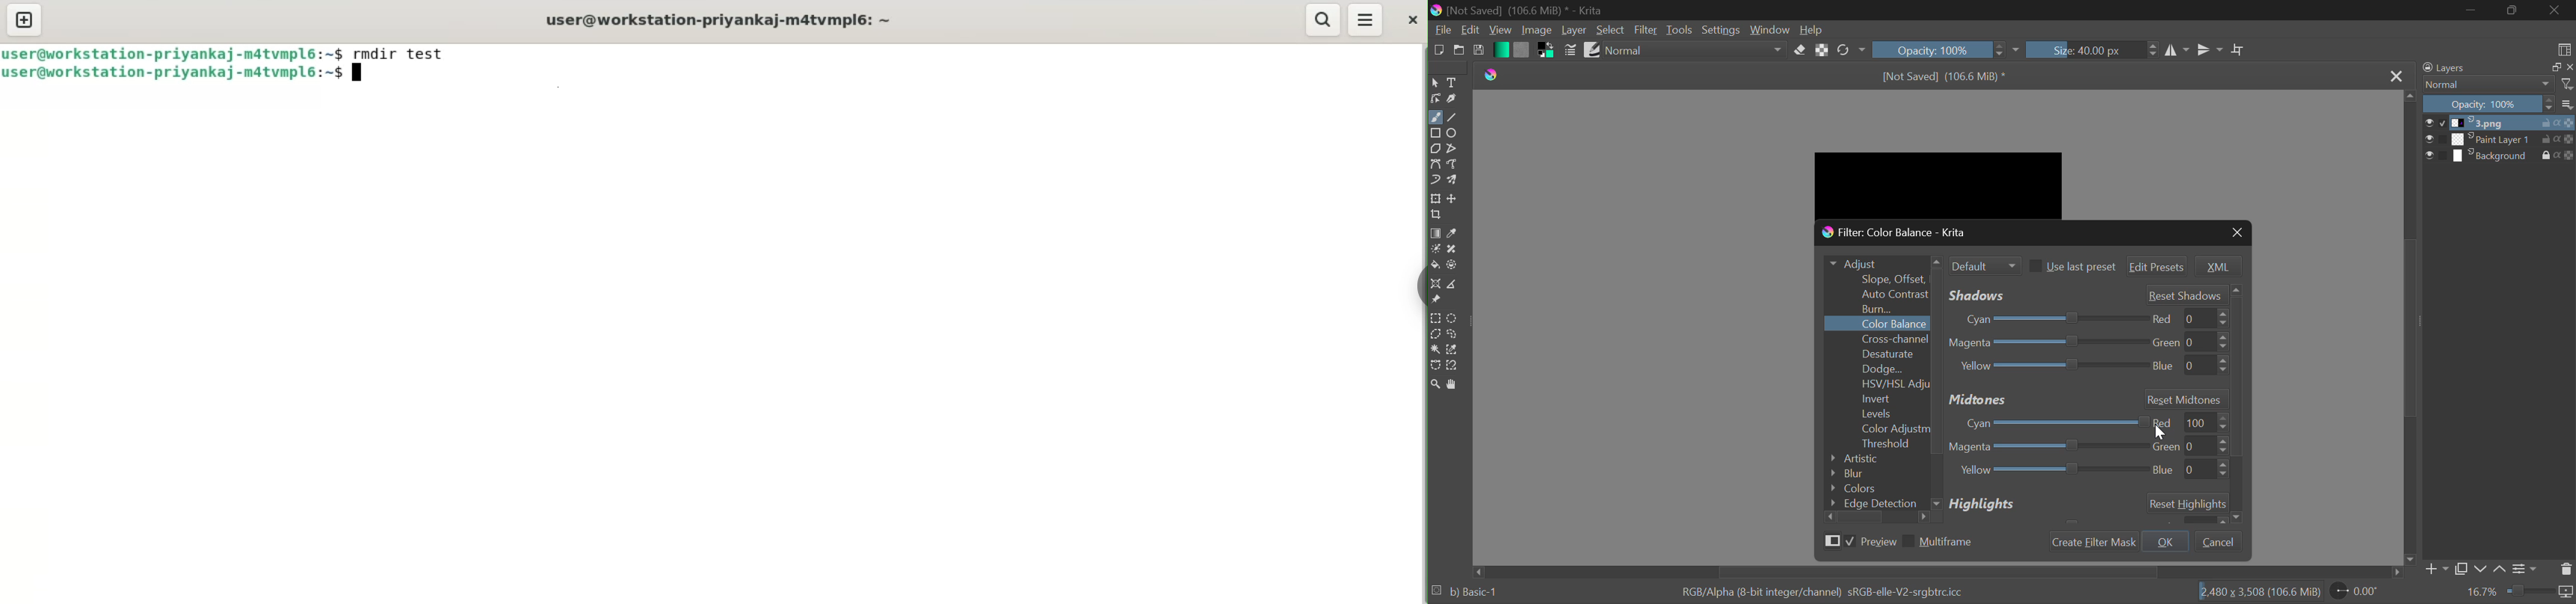 This screenshot has height=616, width=2576. I want to click on move right, so click(2403, 574).